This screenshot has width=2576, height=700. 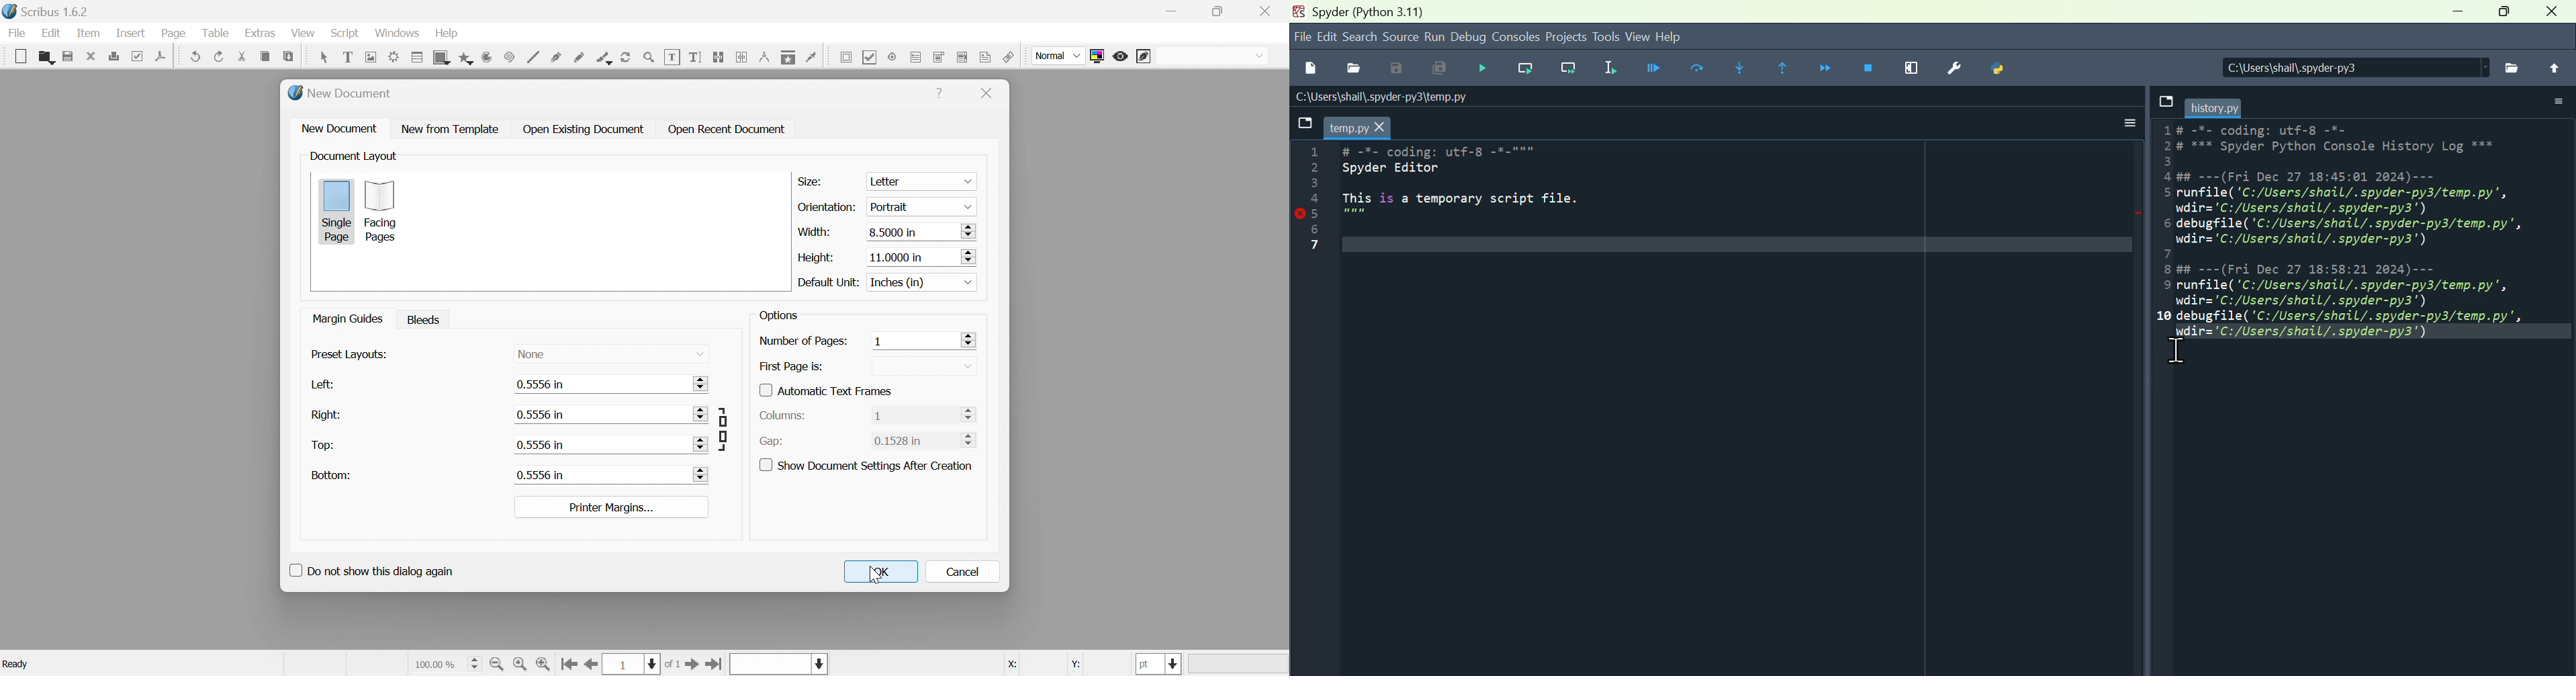 What do you see at coordinates (242, 55) in the screenshot?
I see `cut` at bounding box center [242, 55].